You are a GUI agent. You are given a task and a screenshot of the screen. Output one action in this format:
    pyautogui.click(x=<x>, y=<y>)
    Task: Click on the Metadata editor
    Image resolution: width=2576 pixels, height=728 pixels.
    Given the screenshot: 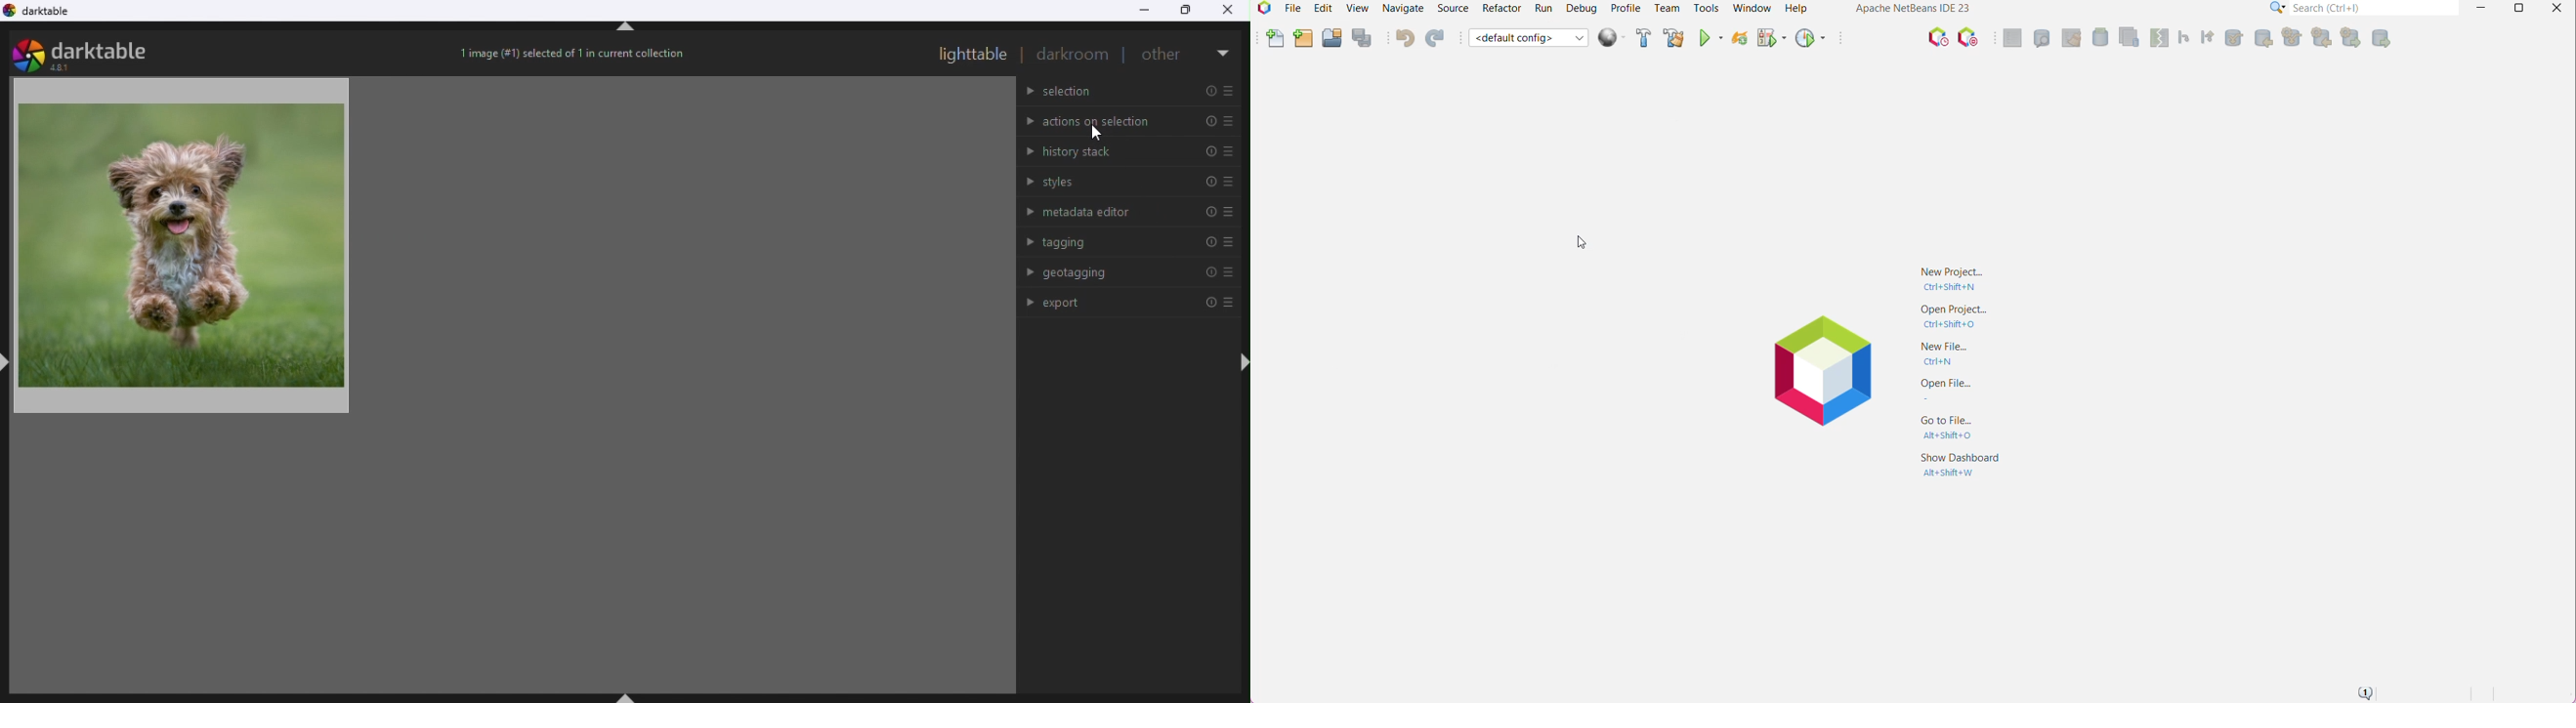 What is the action you would take?
    pyautogui.click(x=1129, y=210)
    